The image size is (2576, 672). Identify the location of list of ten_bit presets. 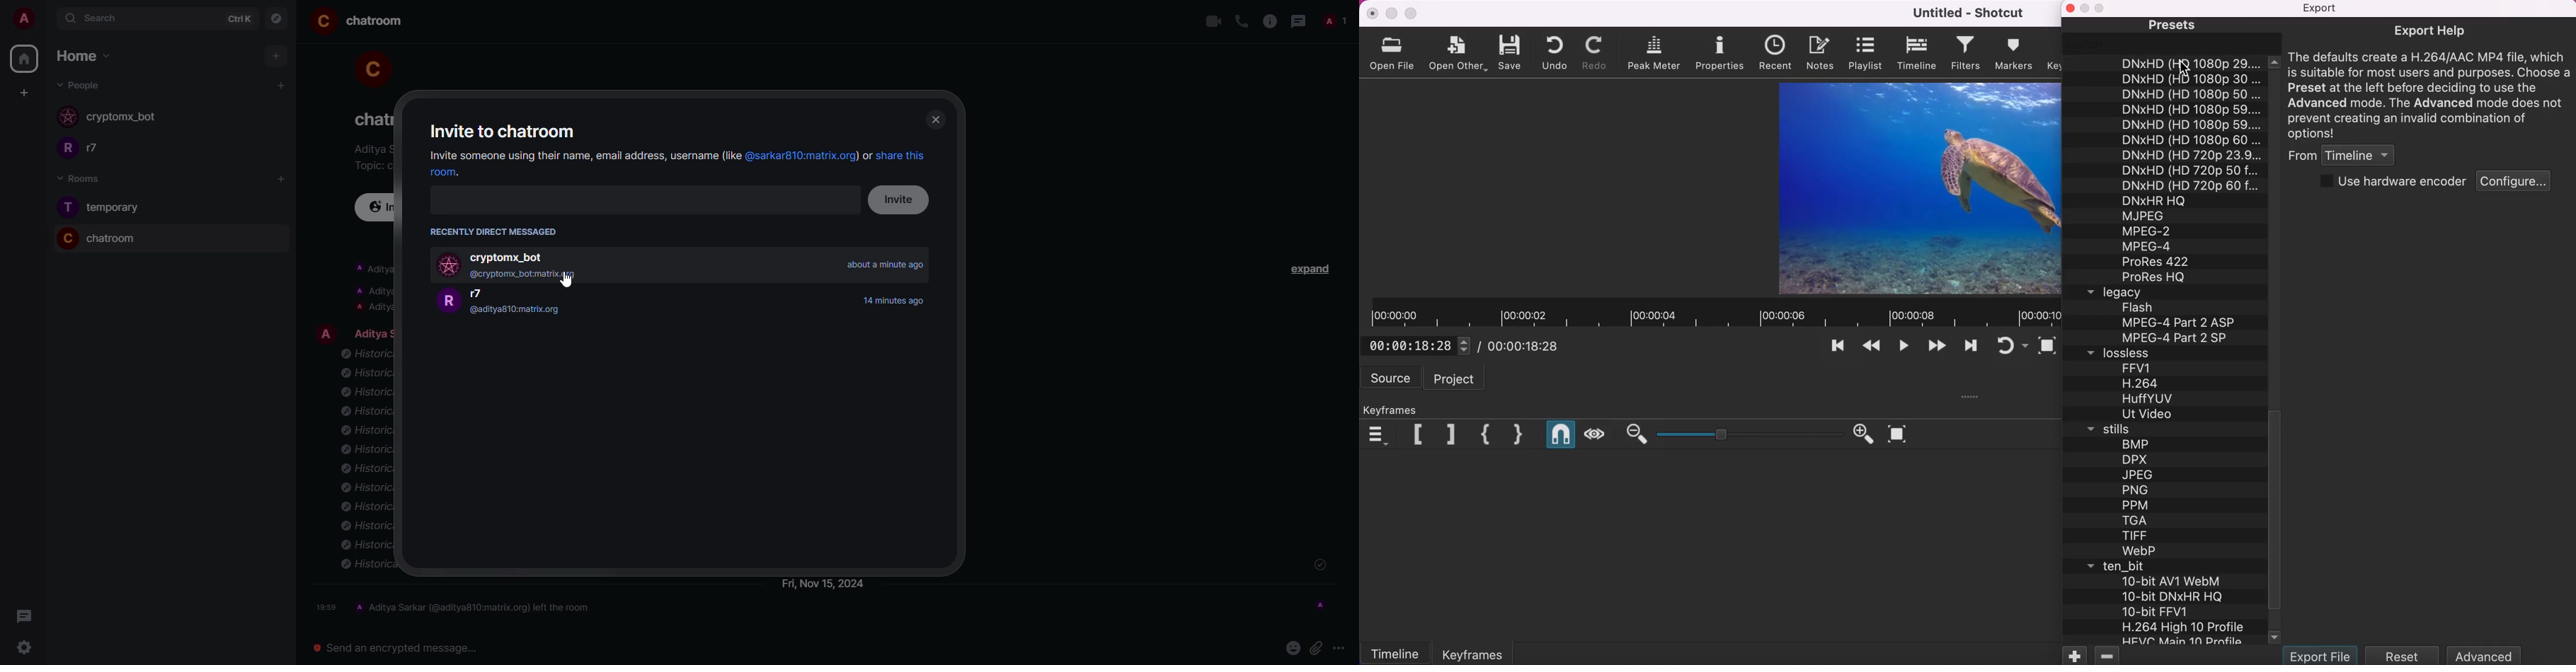
(2183, 609).